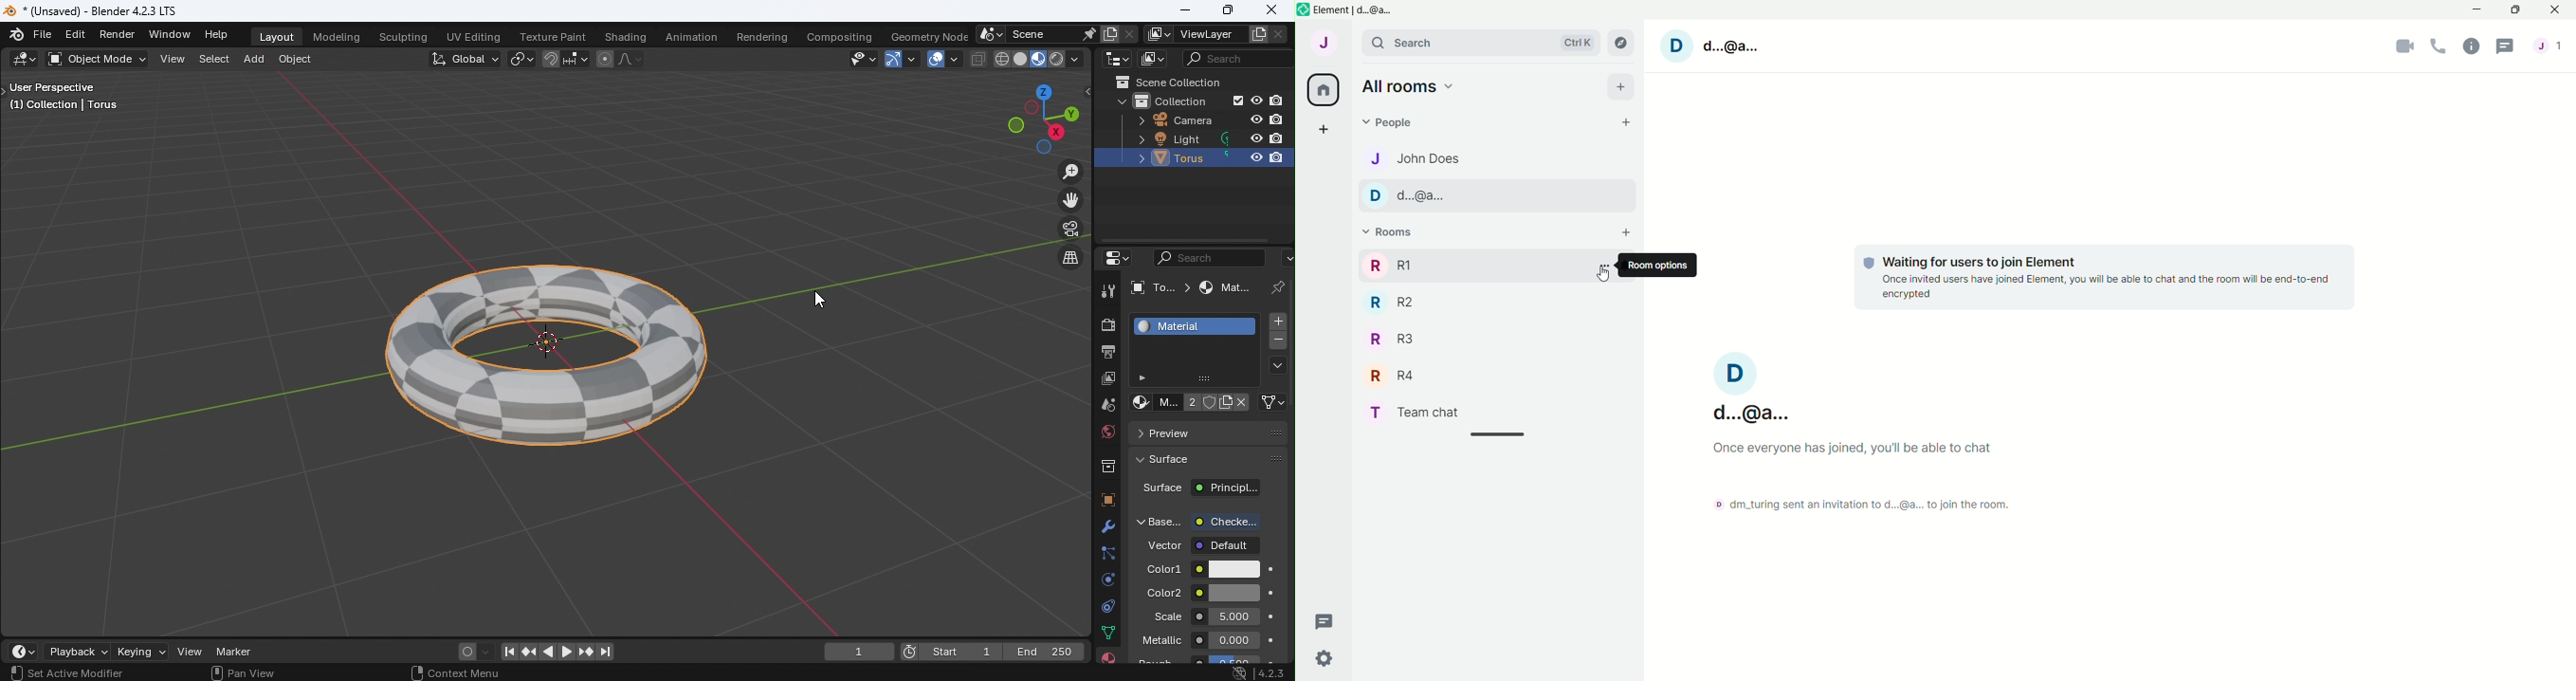  What do you see at coordinates (242, 673) in the screenshot?
I see `Pan view` at bounding box center [242, 673].